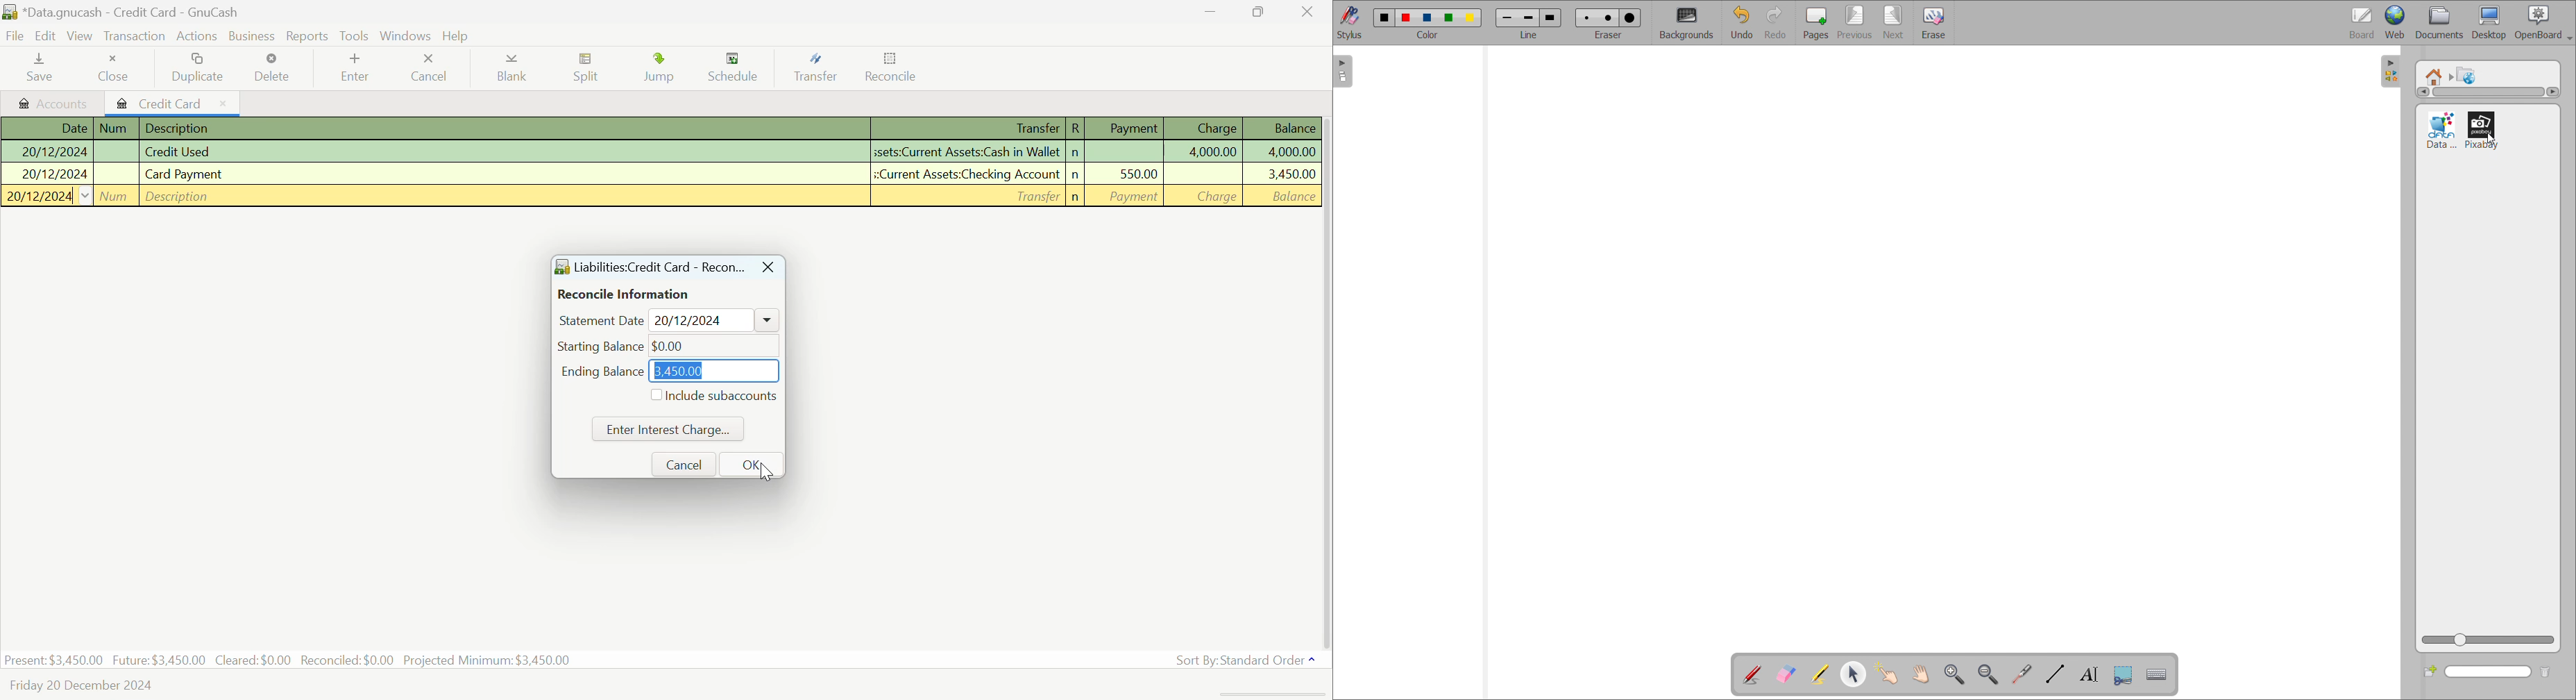  Describe the element at coordinates (2089, 674) in the screenshot. I see `write text` at that location.